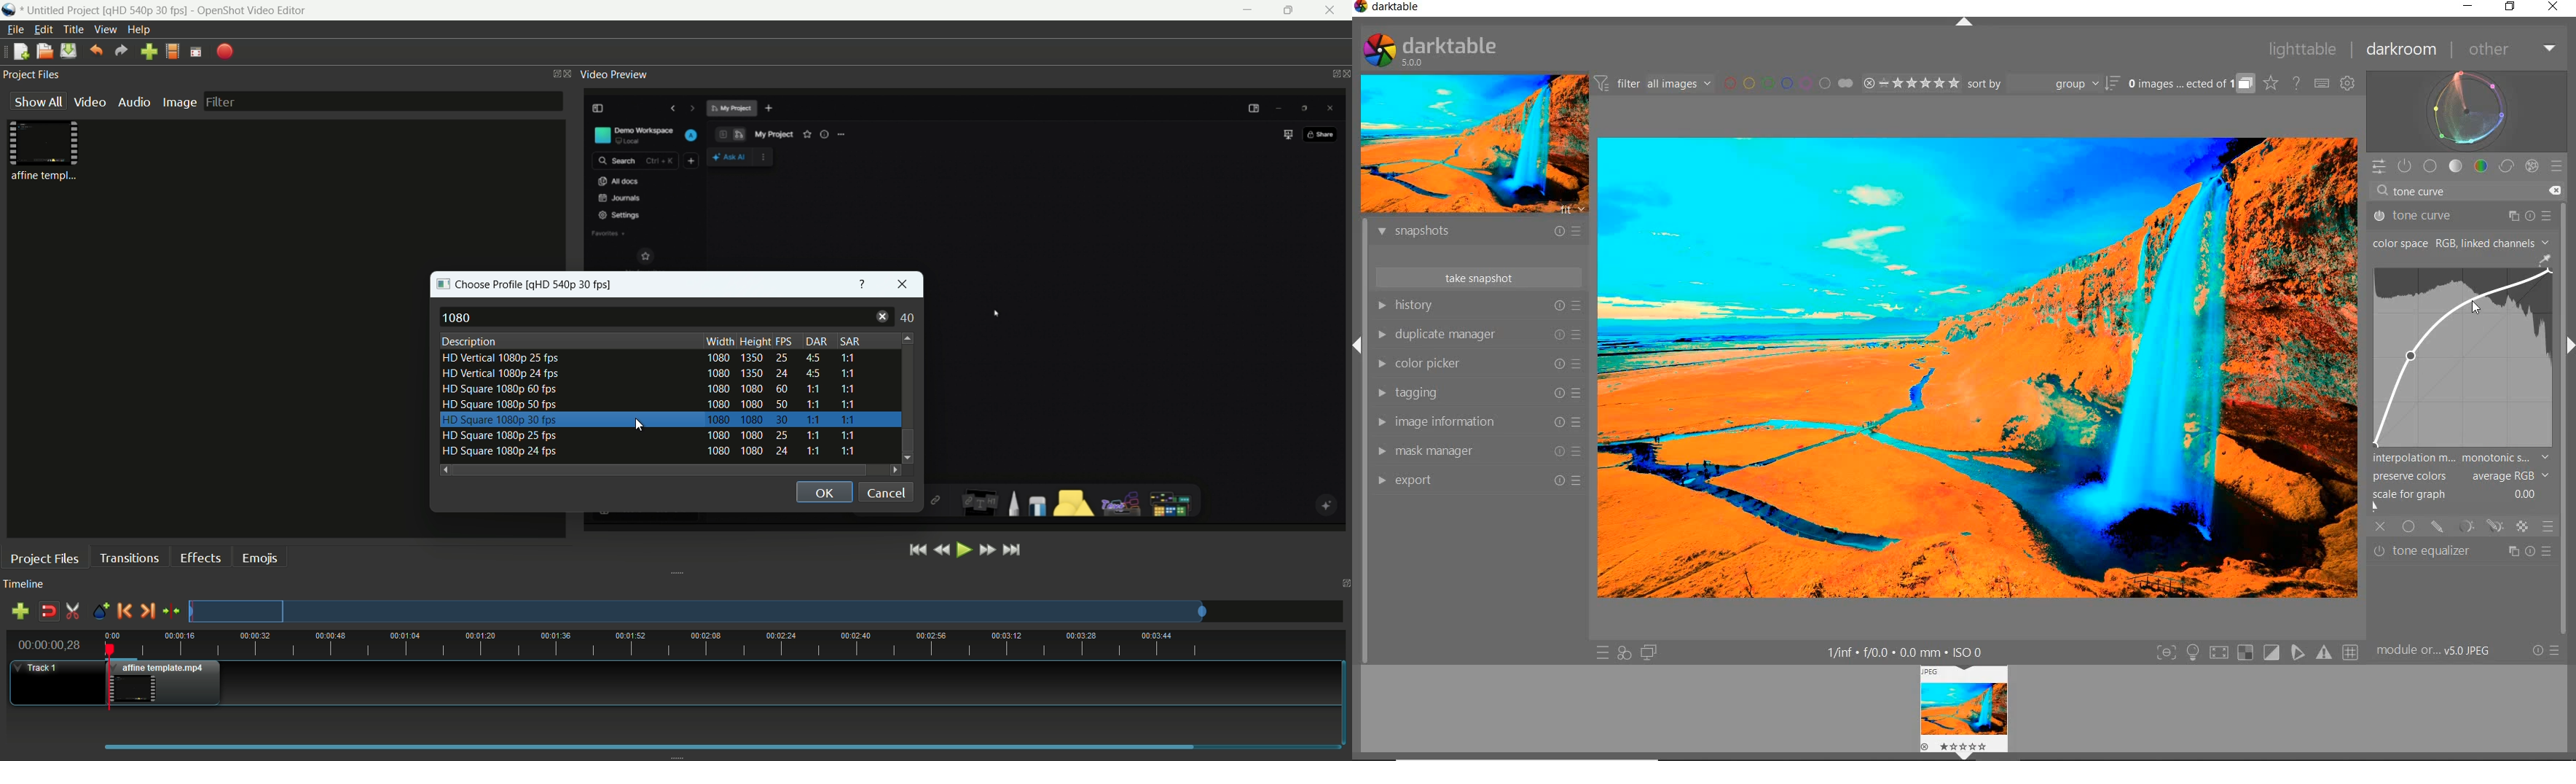  I want to click on profile, so click(173, 51).